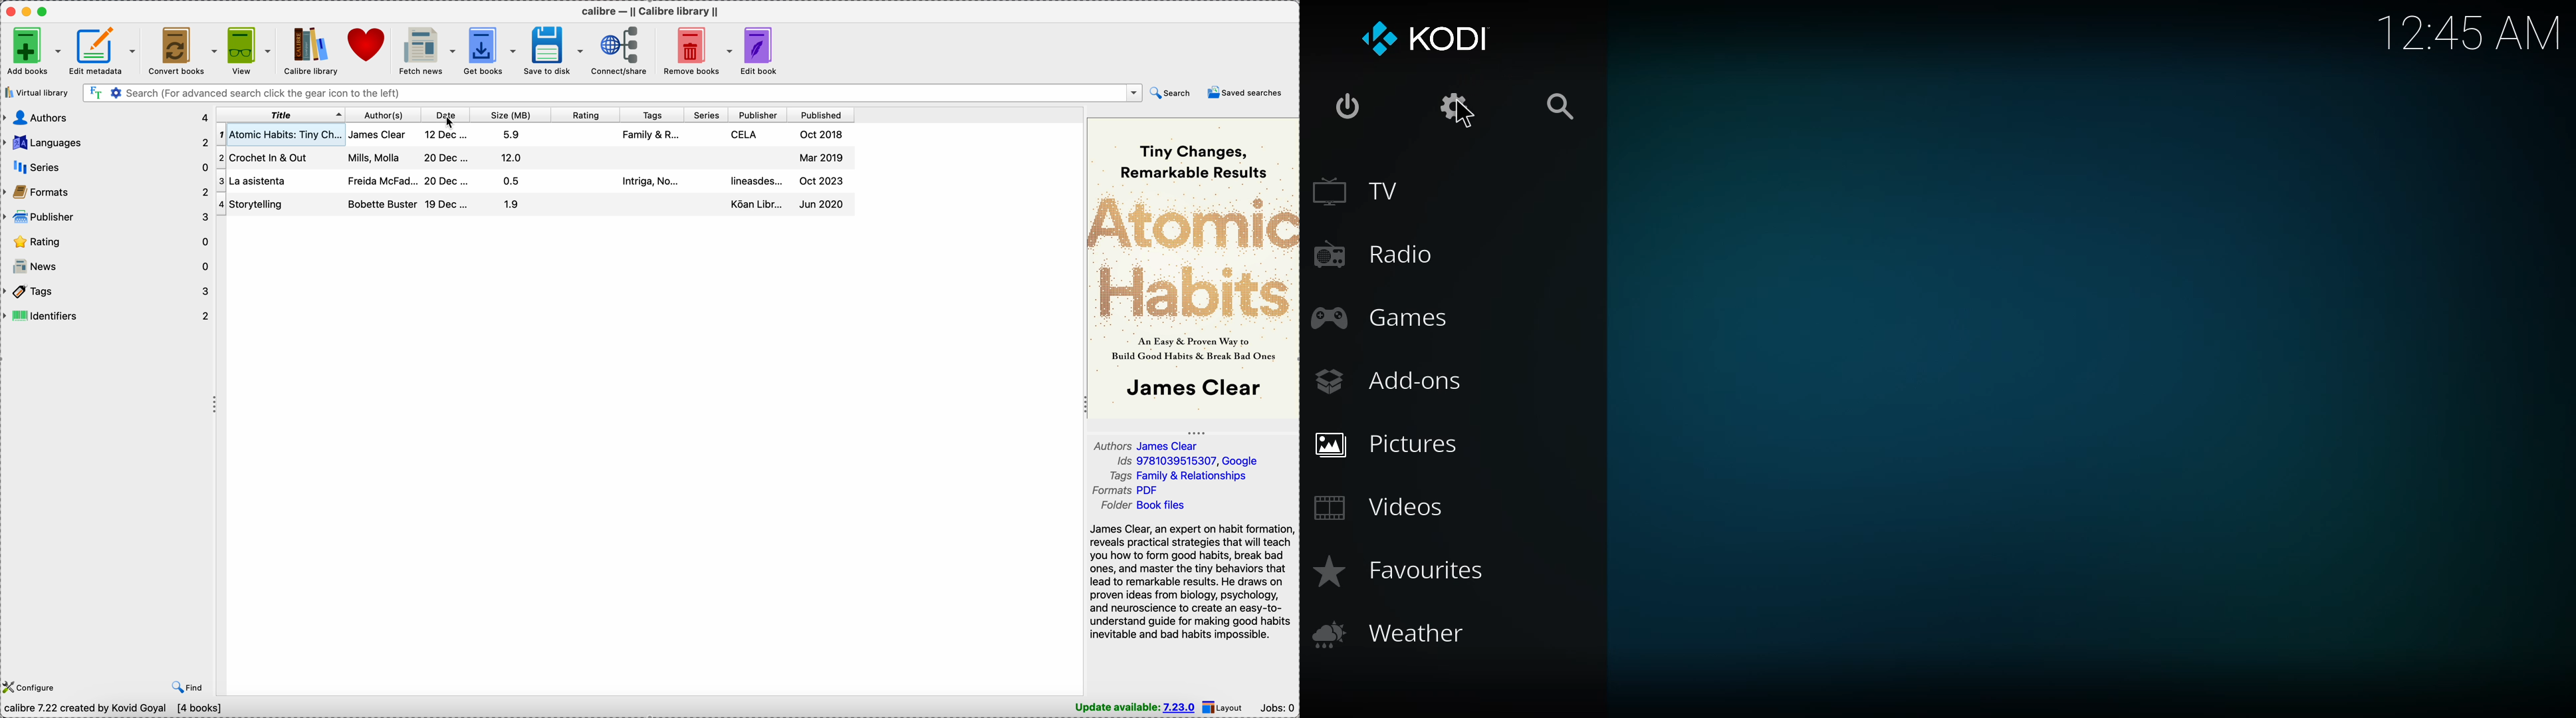 The width and height of the screenshot is (2576, 728). I want to click on time, so click(2473, 31).